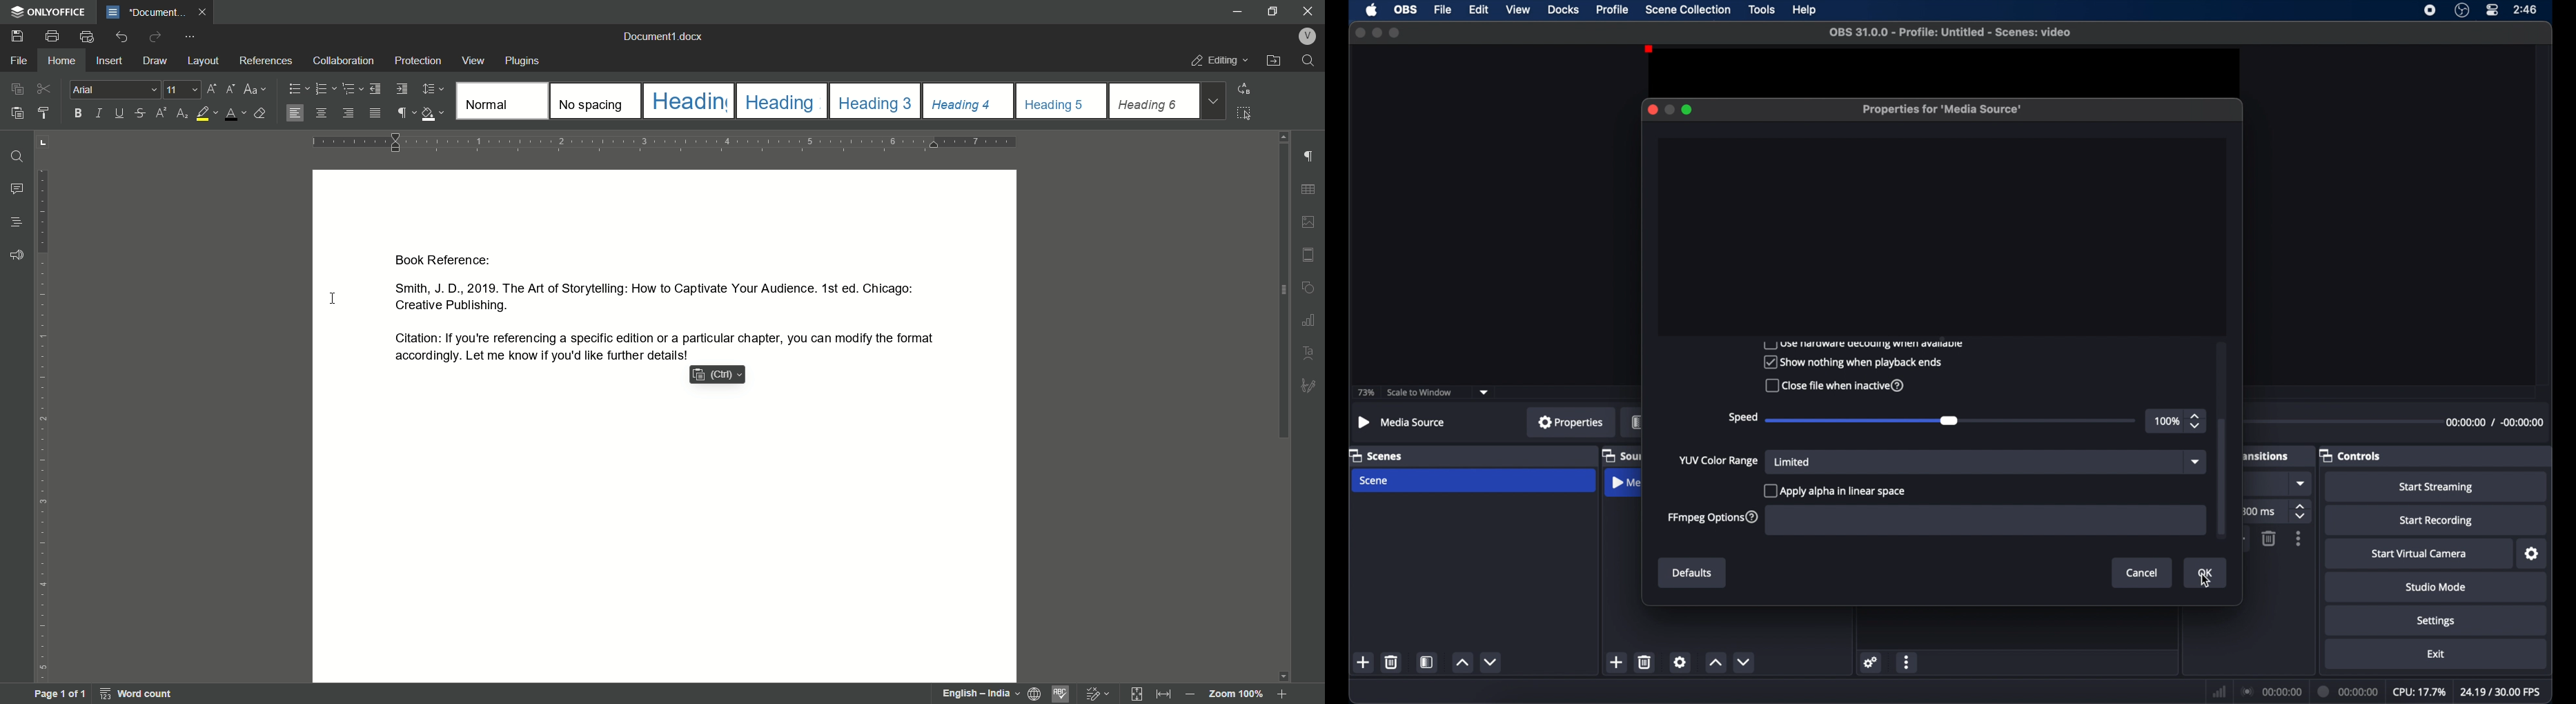 The width and height of the screenshot is (2576, 728). What do you see at coordinates (1375, 480) in the screenshot?
I see `scene` at bounding box center [1375, 480].